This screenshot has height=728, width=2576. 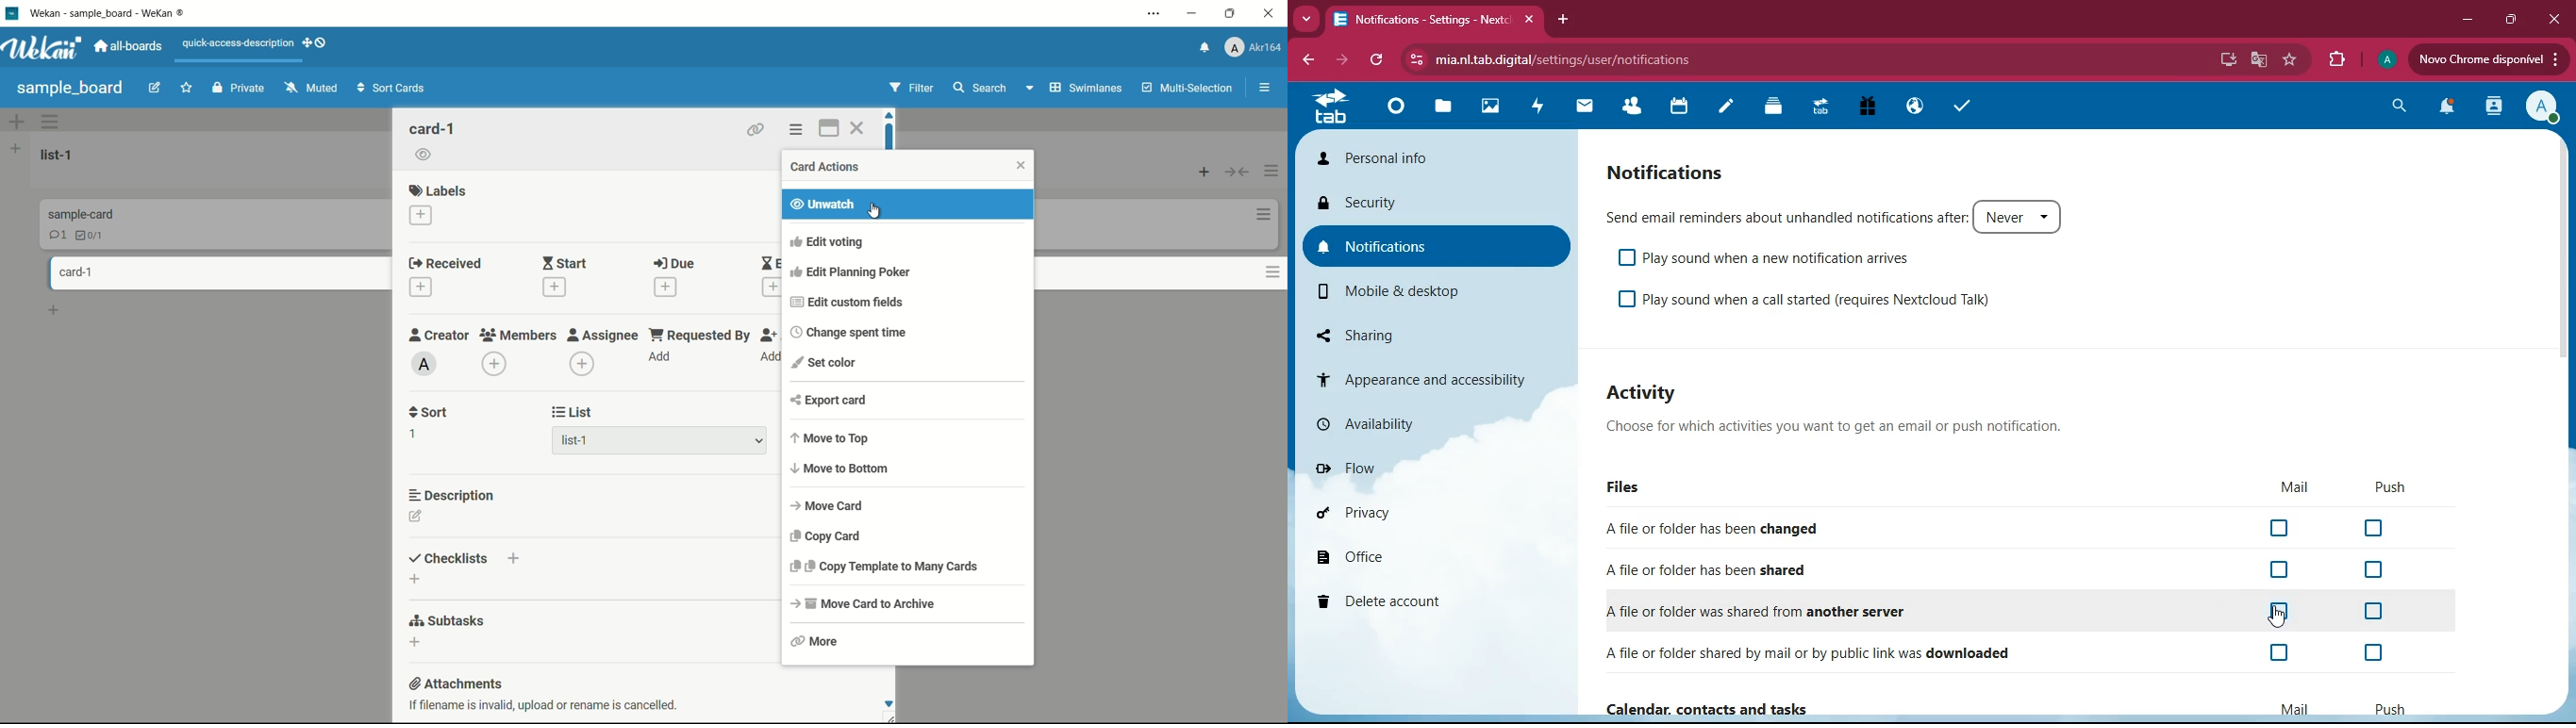 I want to click on public, so click(x=1913, y=109).